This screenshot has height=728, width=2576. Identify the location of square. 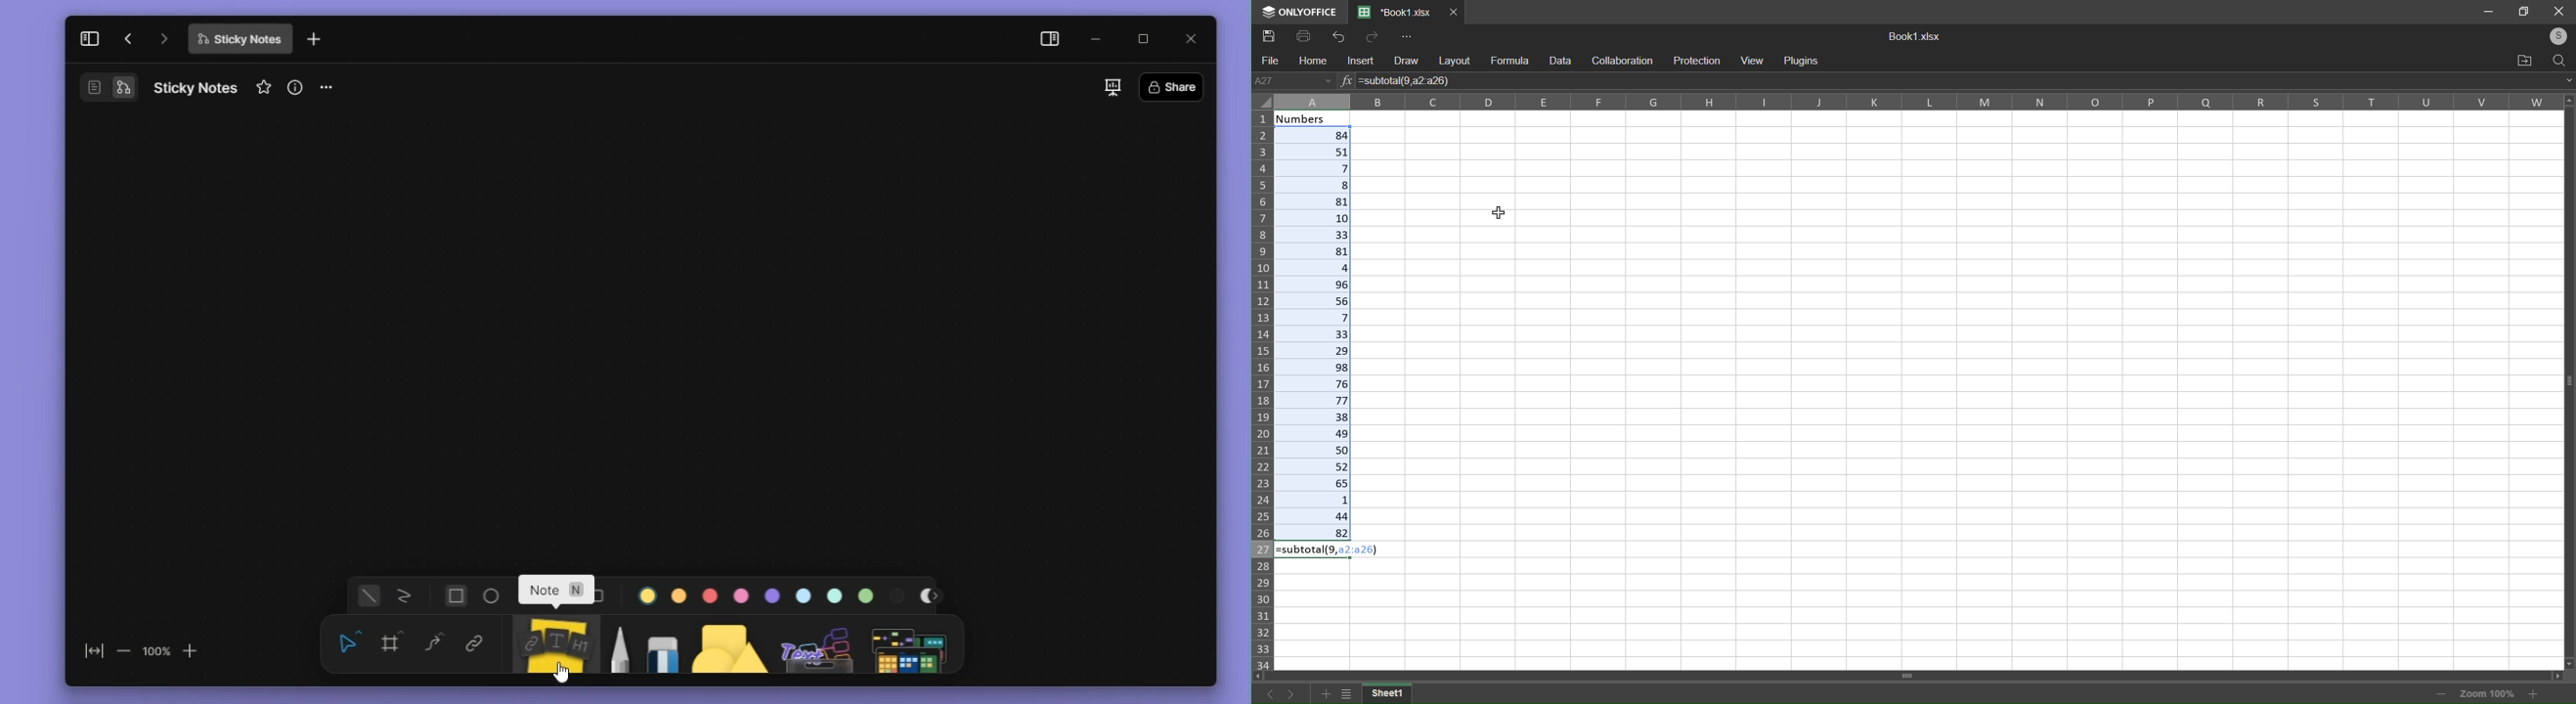
(455, 595).